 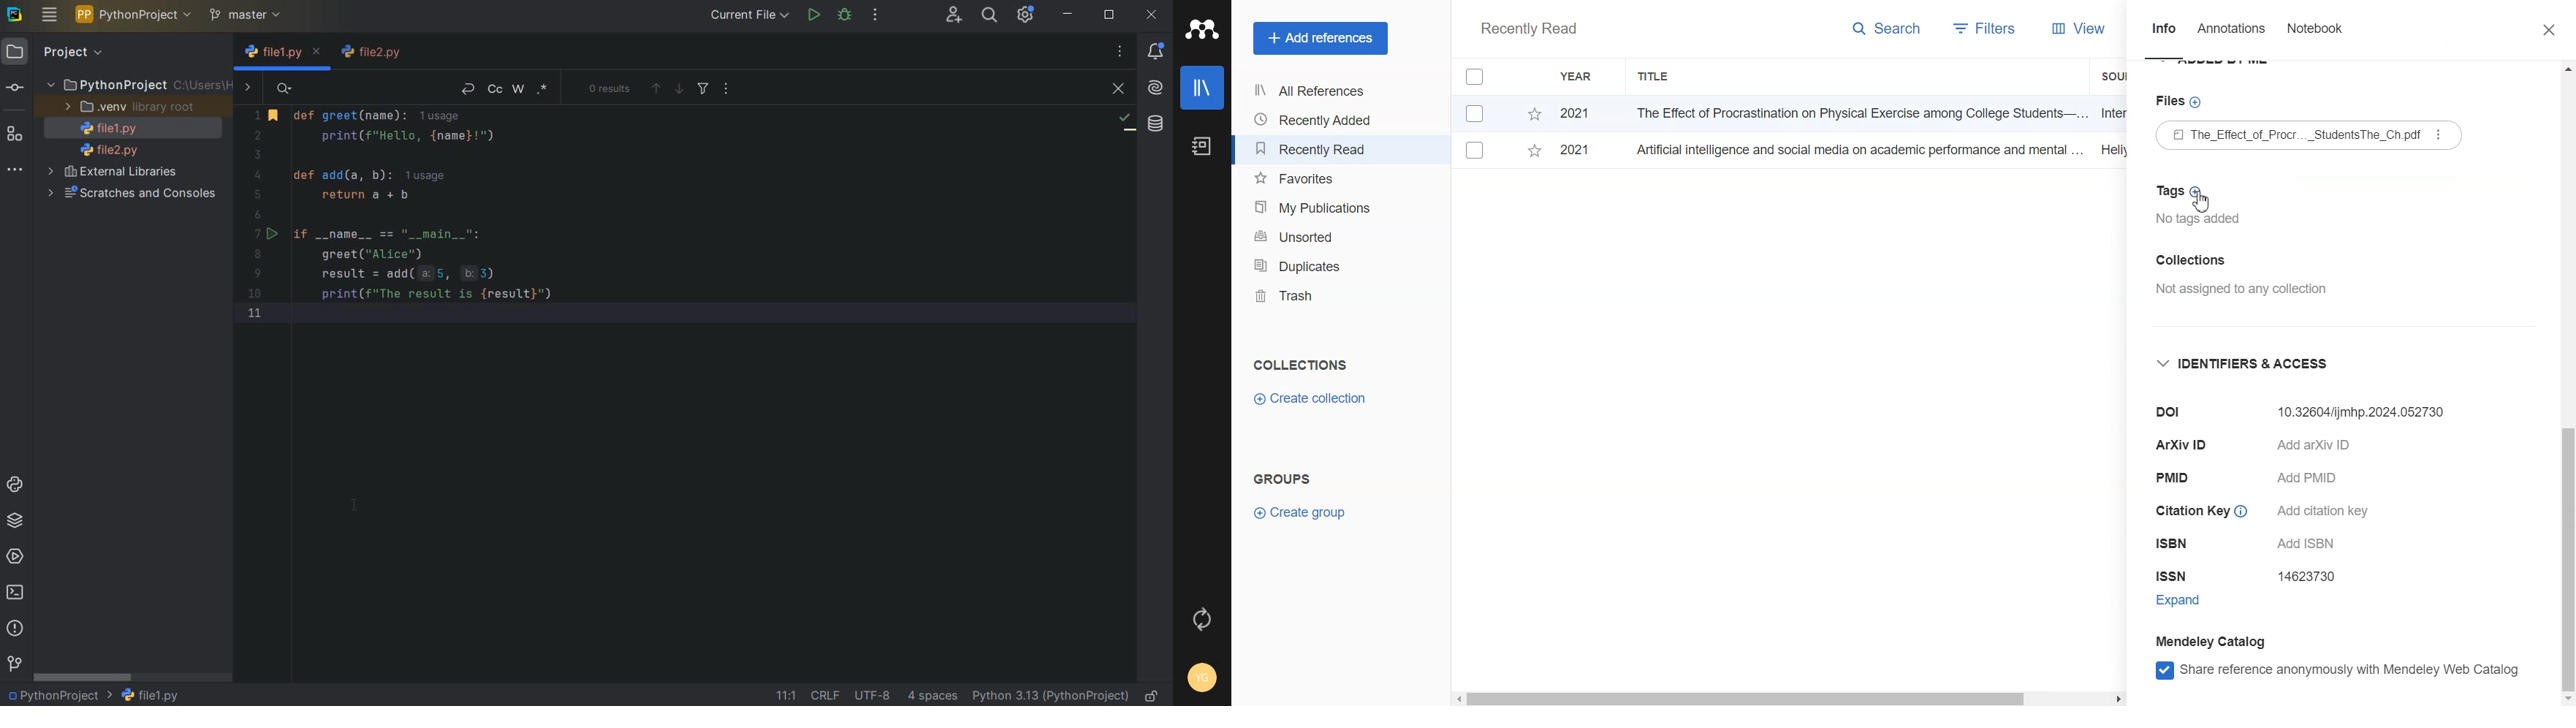 I want to click on NOTIFICATIONS, so click(x=1156, y=52).